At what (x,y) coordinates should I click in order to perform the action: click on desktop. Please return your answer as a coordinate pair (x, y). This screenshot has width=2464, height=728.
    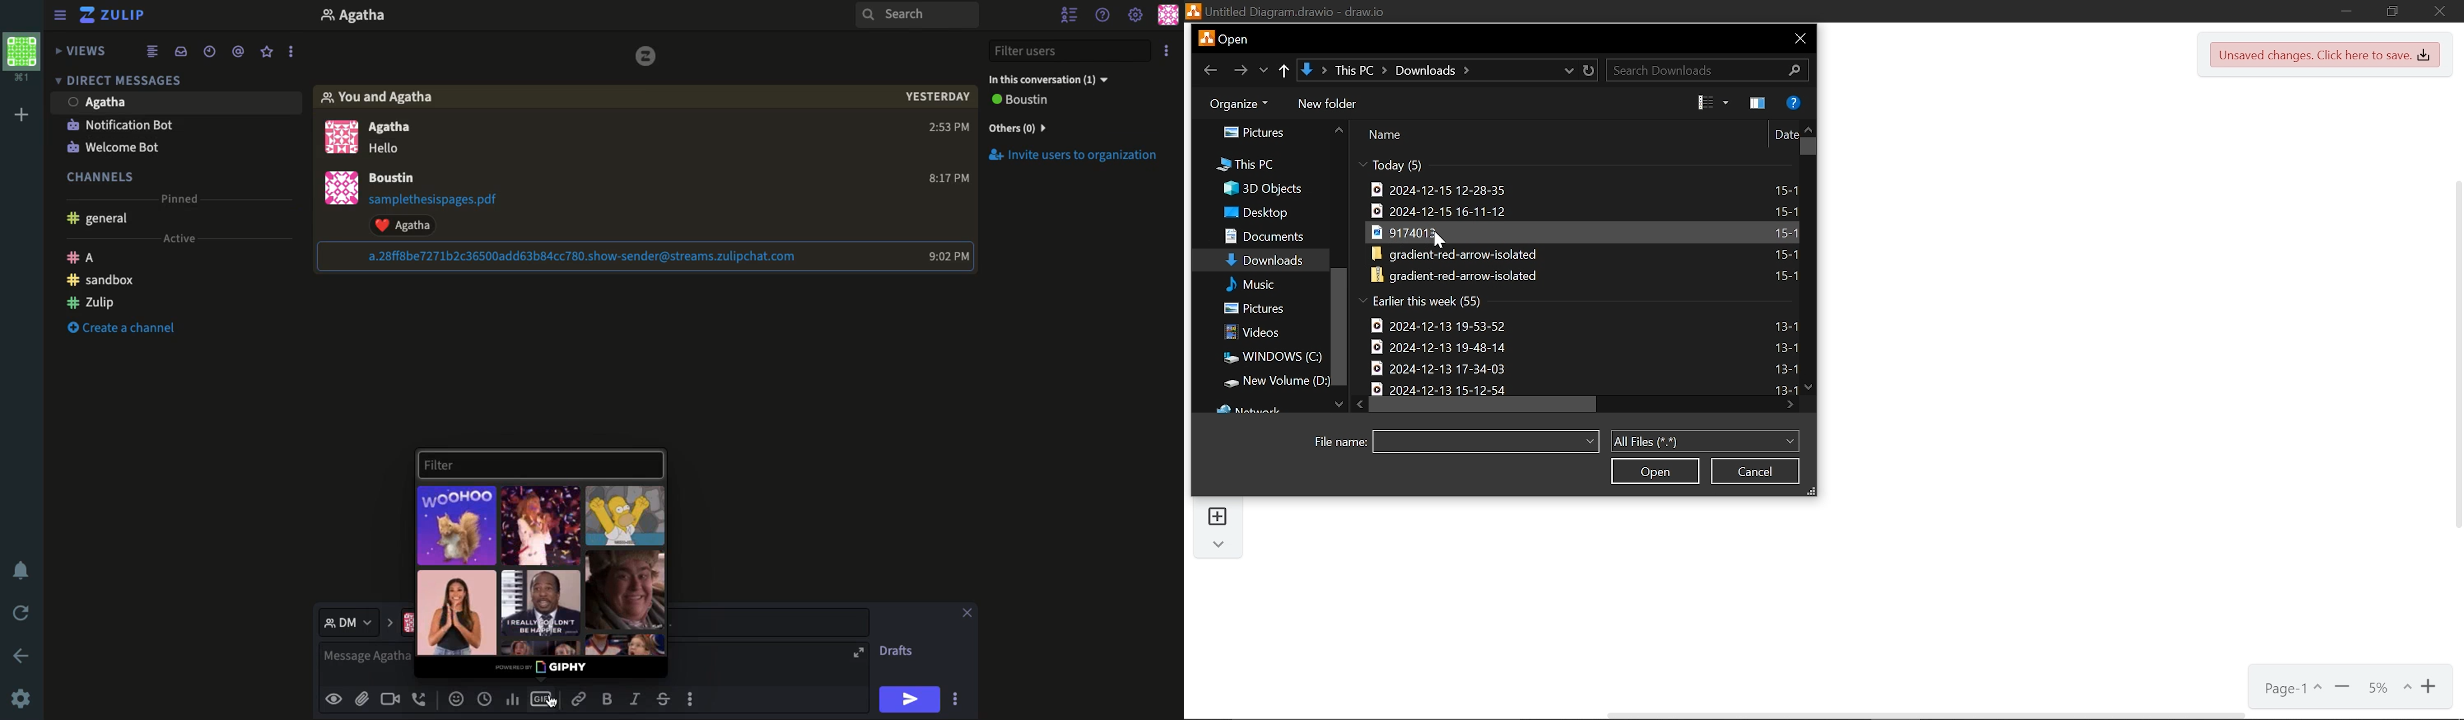
    Looking at the image, I should click on (1262, 212).